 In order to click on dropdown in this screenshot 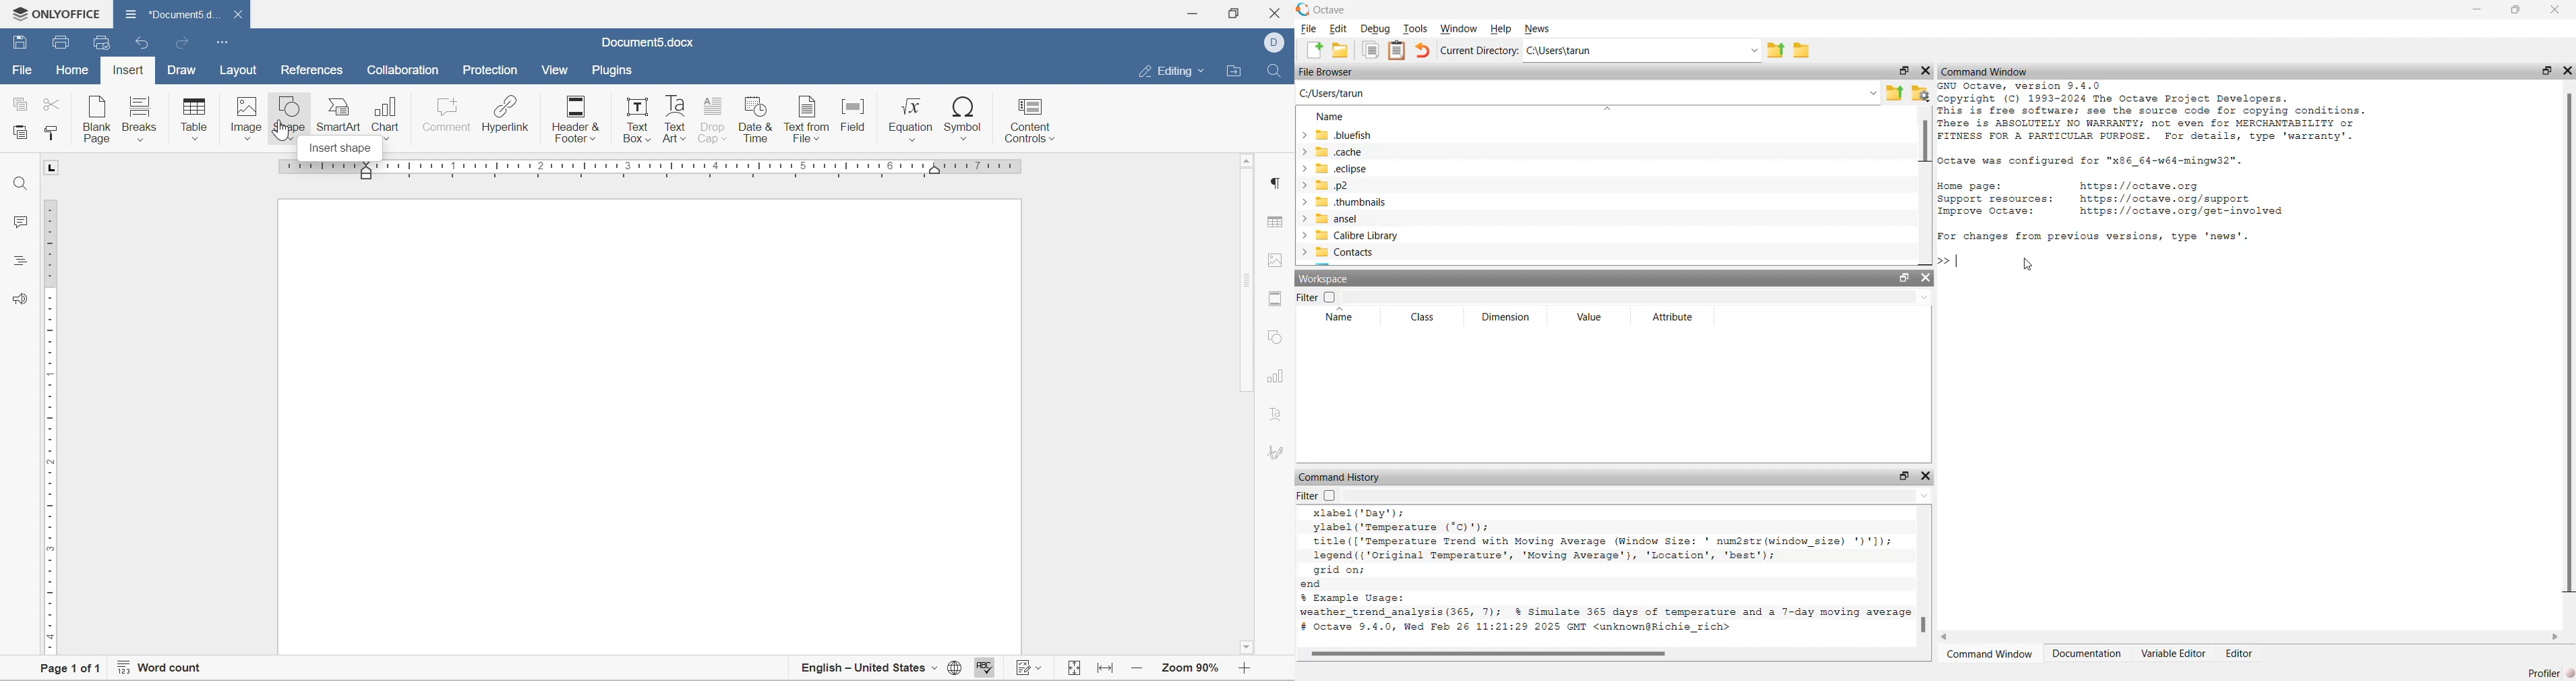, I will do `click(1873, 93)`.